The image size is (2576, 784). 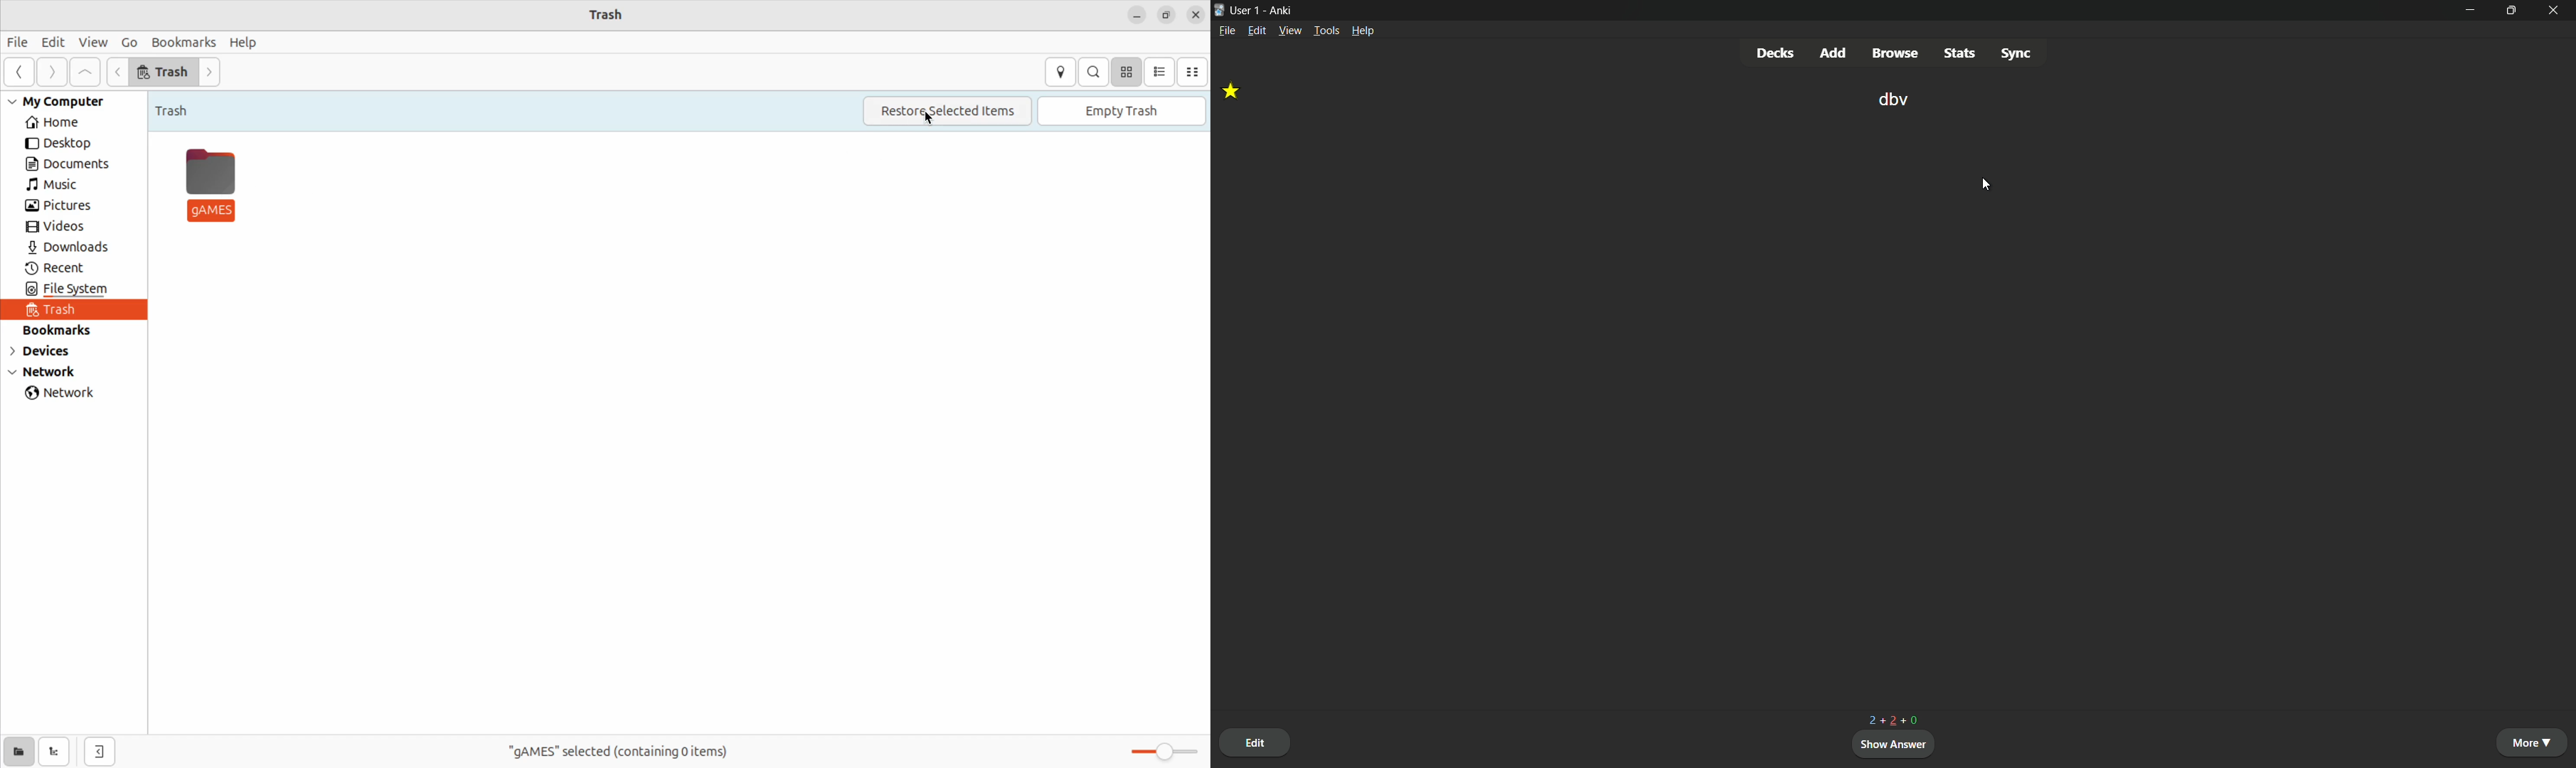 I want to click on show answer, so click(x=1895, y=743).